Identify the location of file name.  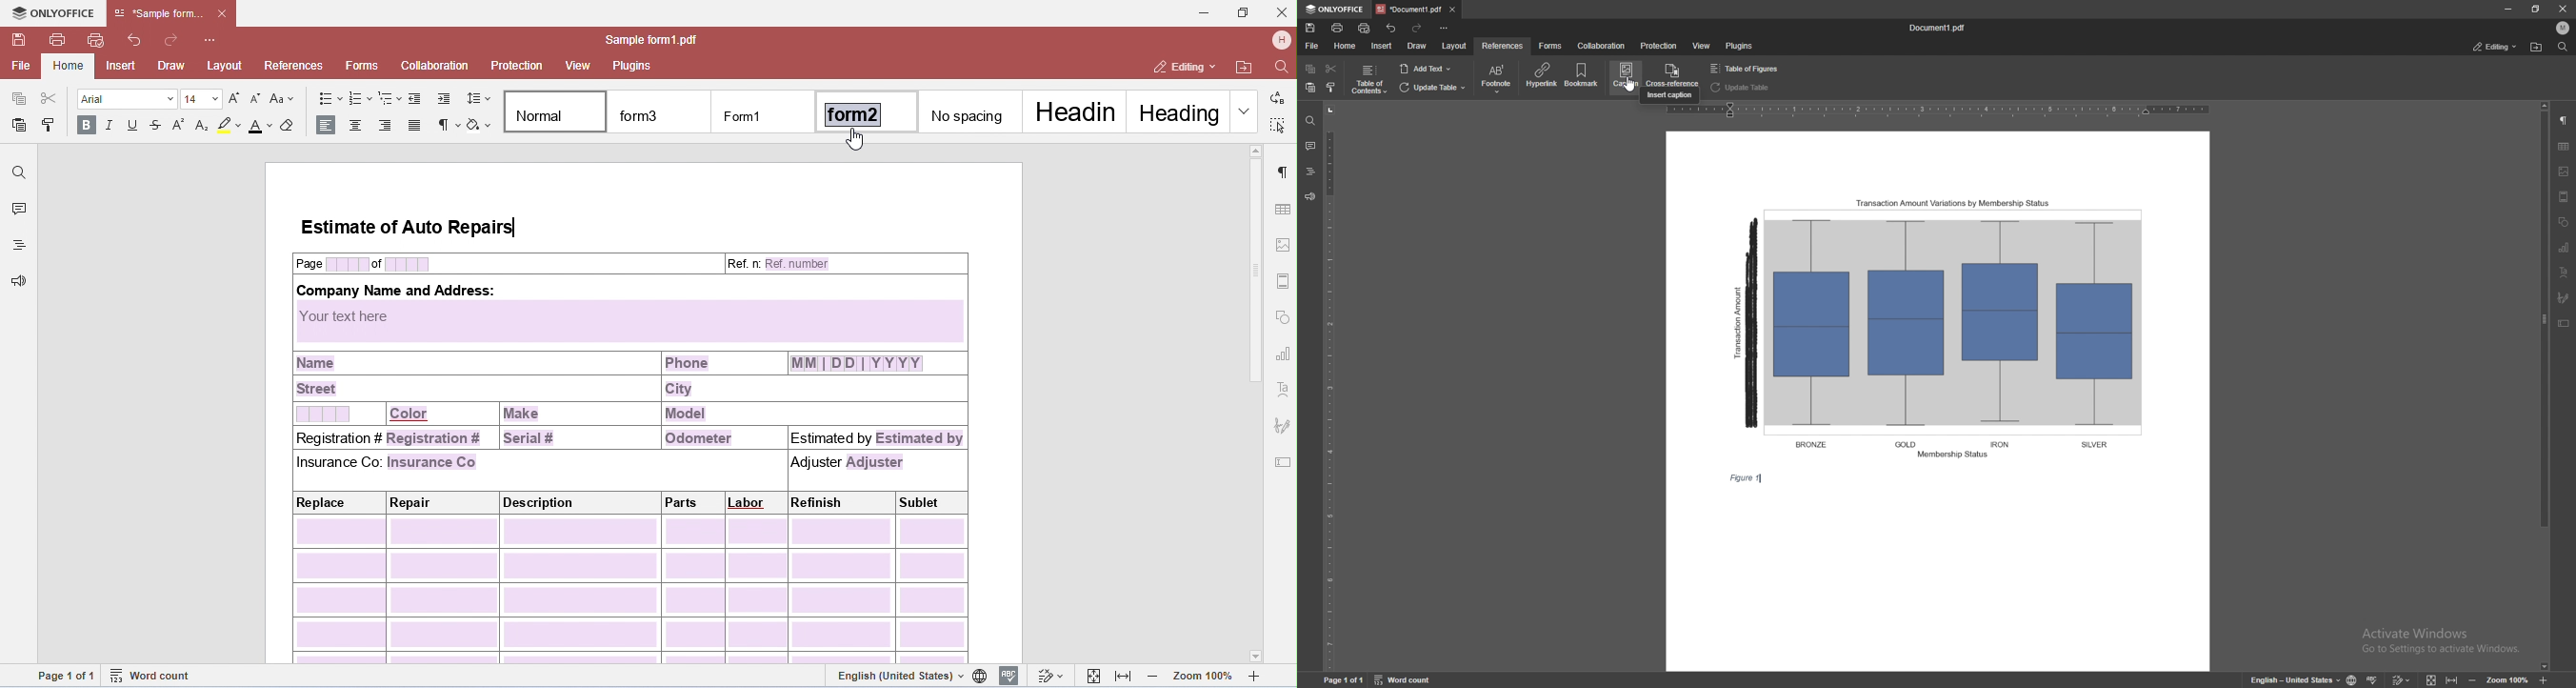
(1937, 28).